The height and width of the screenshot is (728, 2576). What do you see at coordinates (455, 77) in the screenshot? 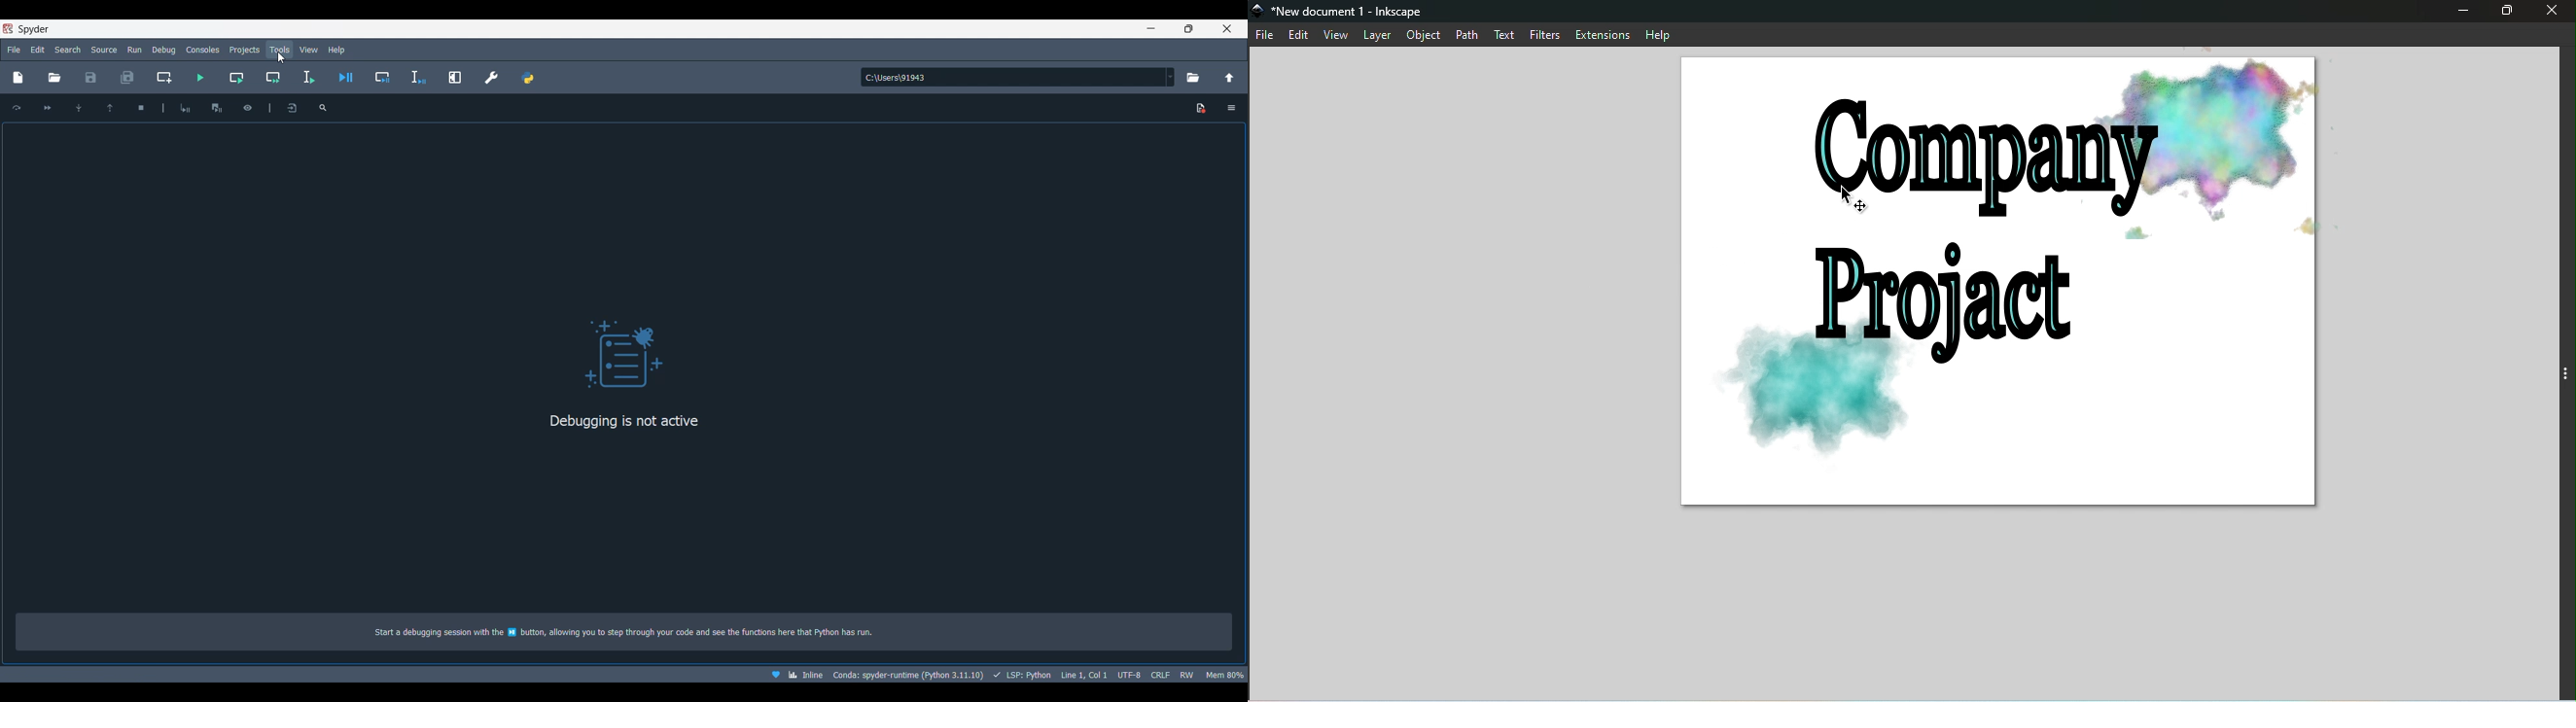
I see `Maximize current pane` at bounding box center [455, 77].